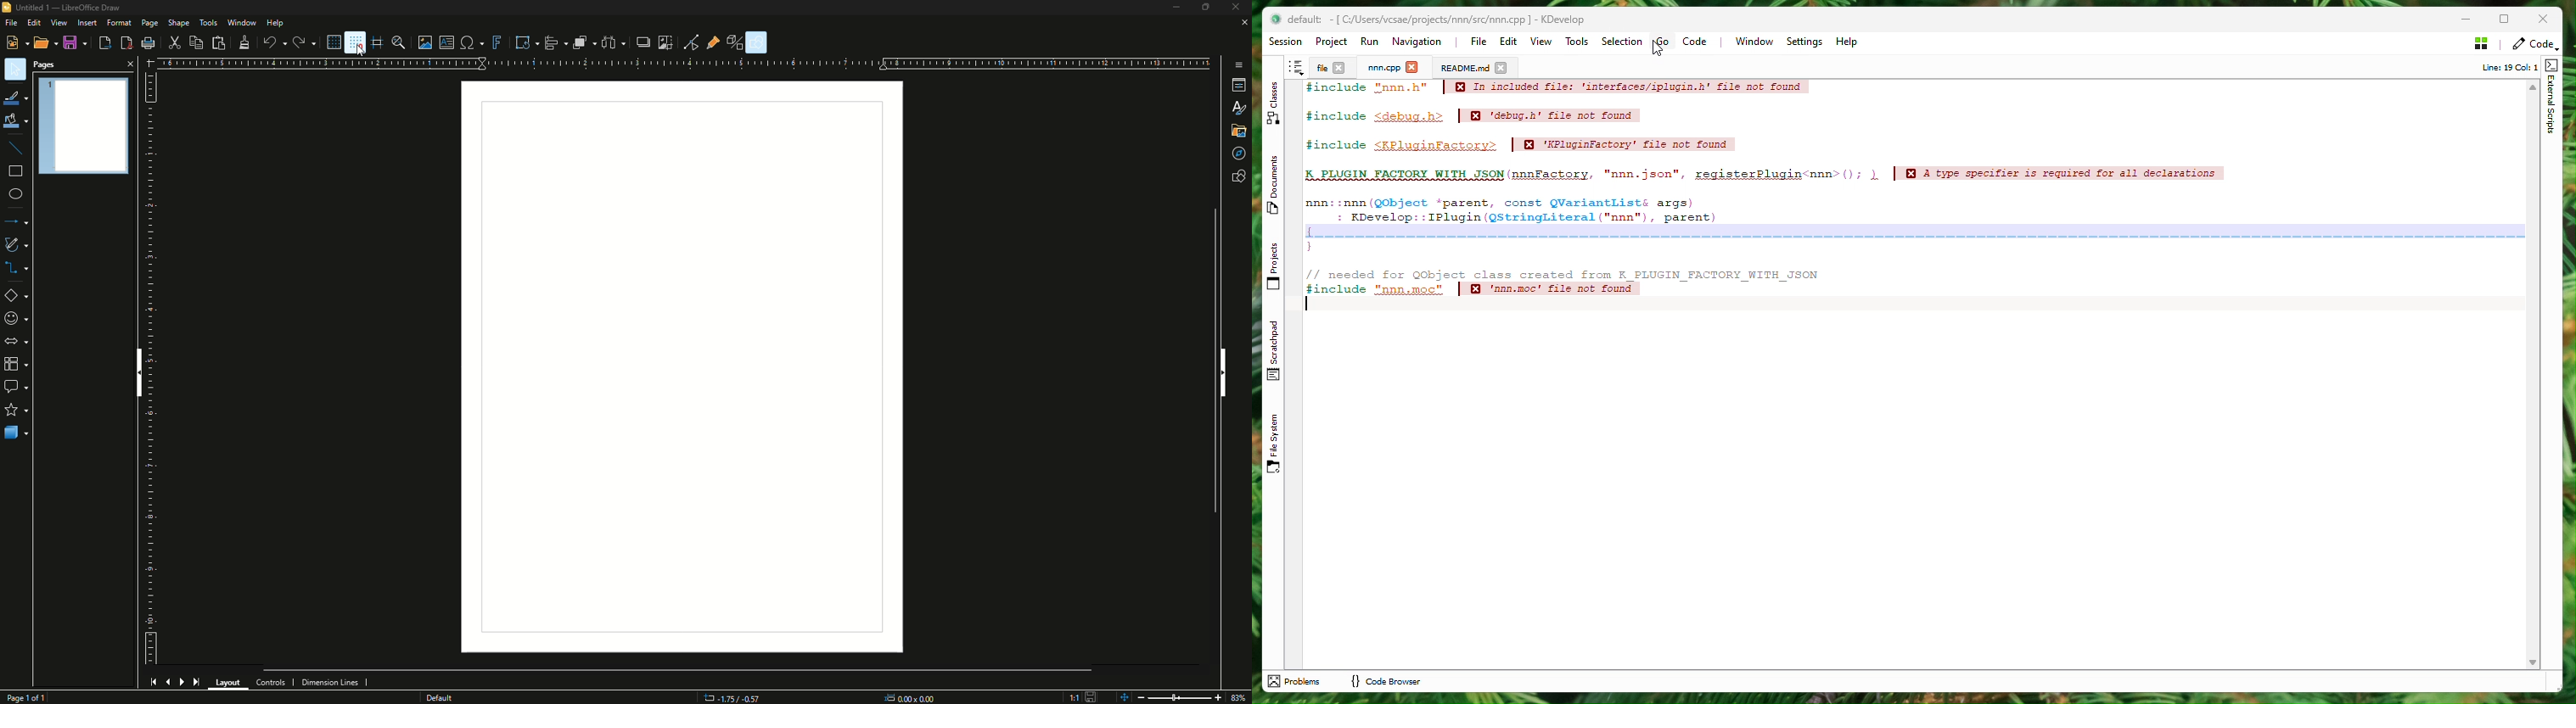  I want to click on Insert Line, so click(18, 150).